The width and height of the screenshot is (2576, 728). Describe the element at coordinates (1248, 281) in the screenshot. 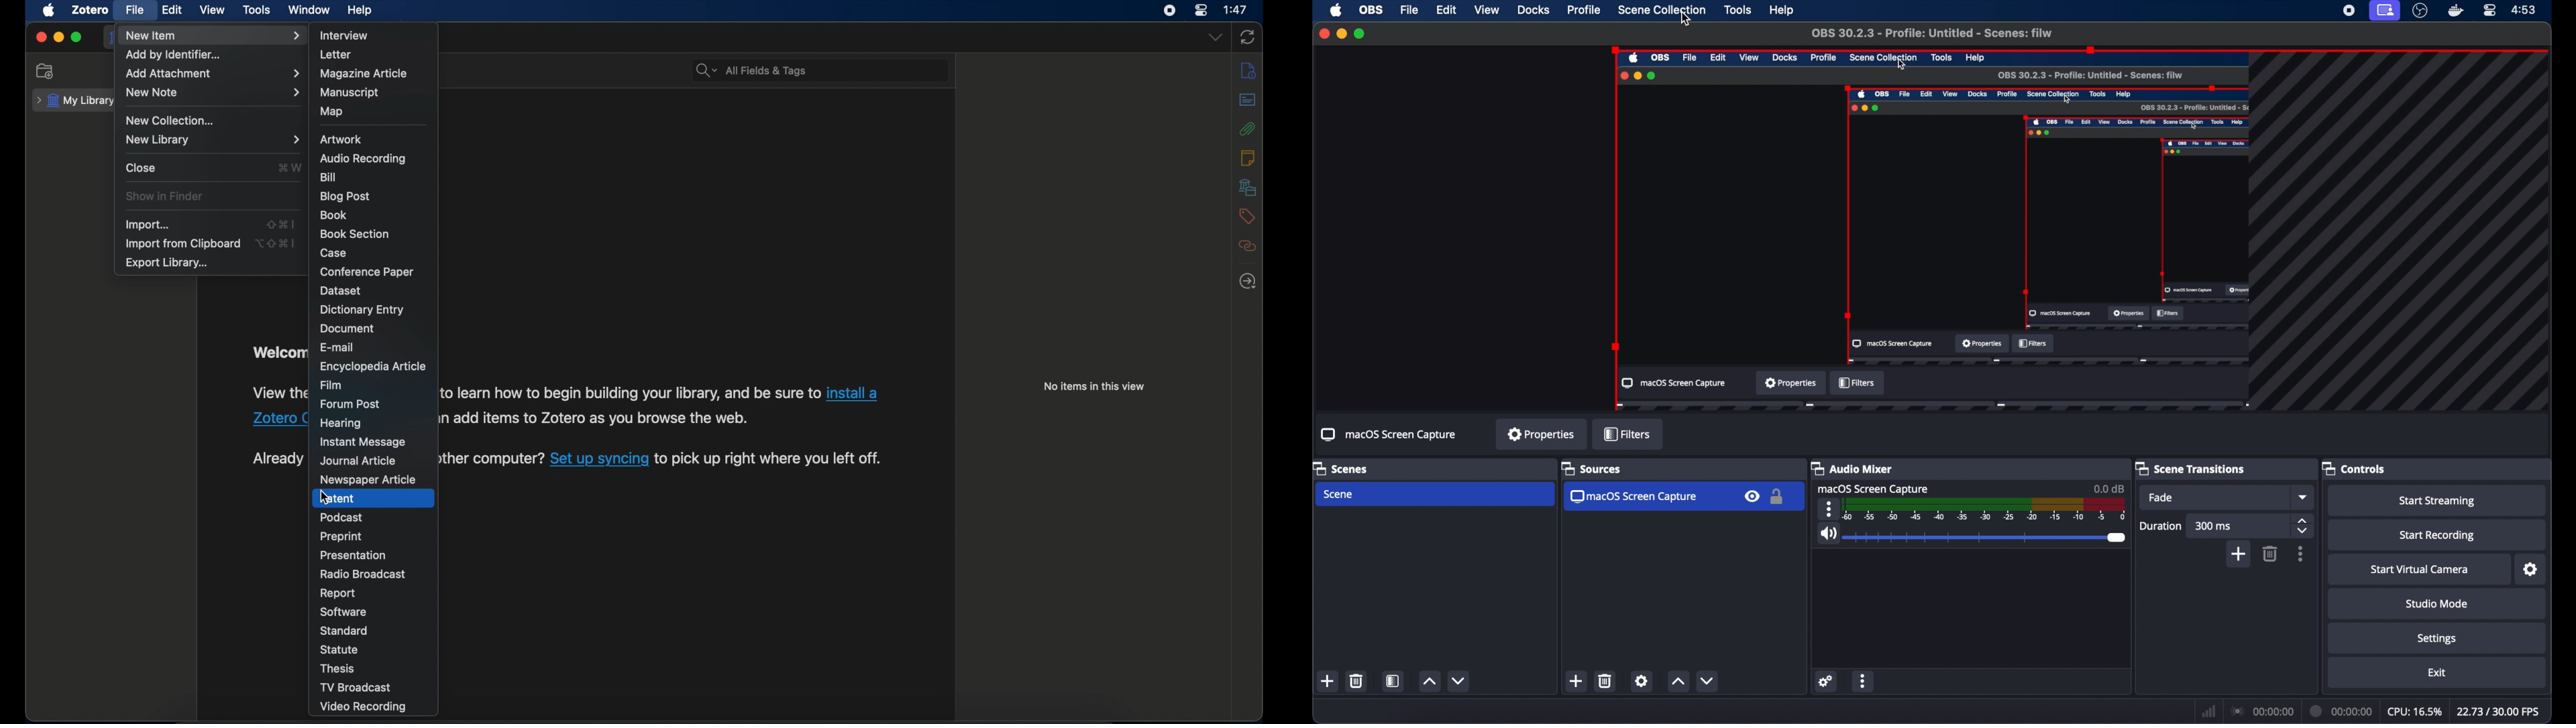

I see `locate` at that location.